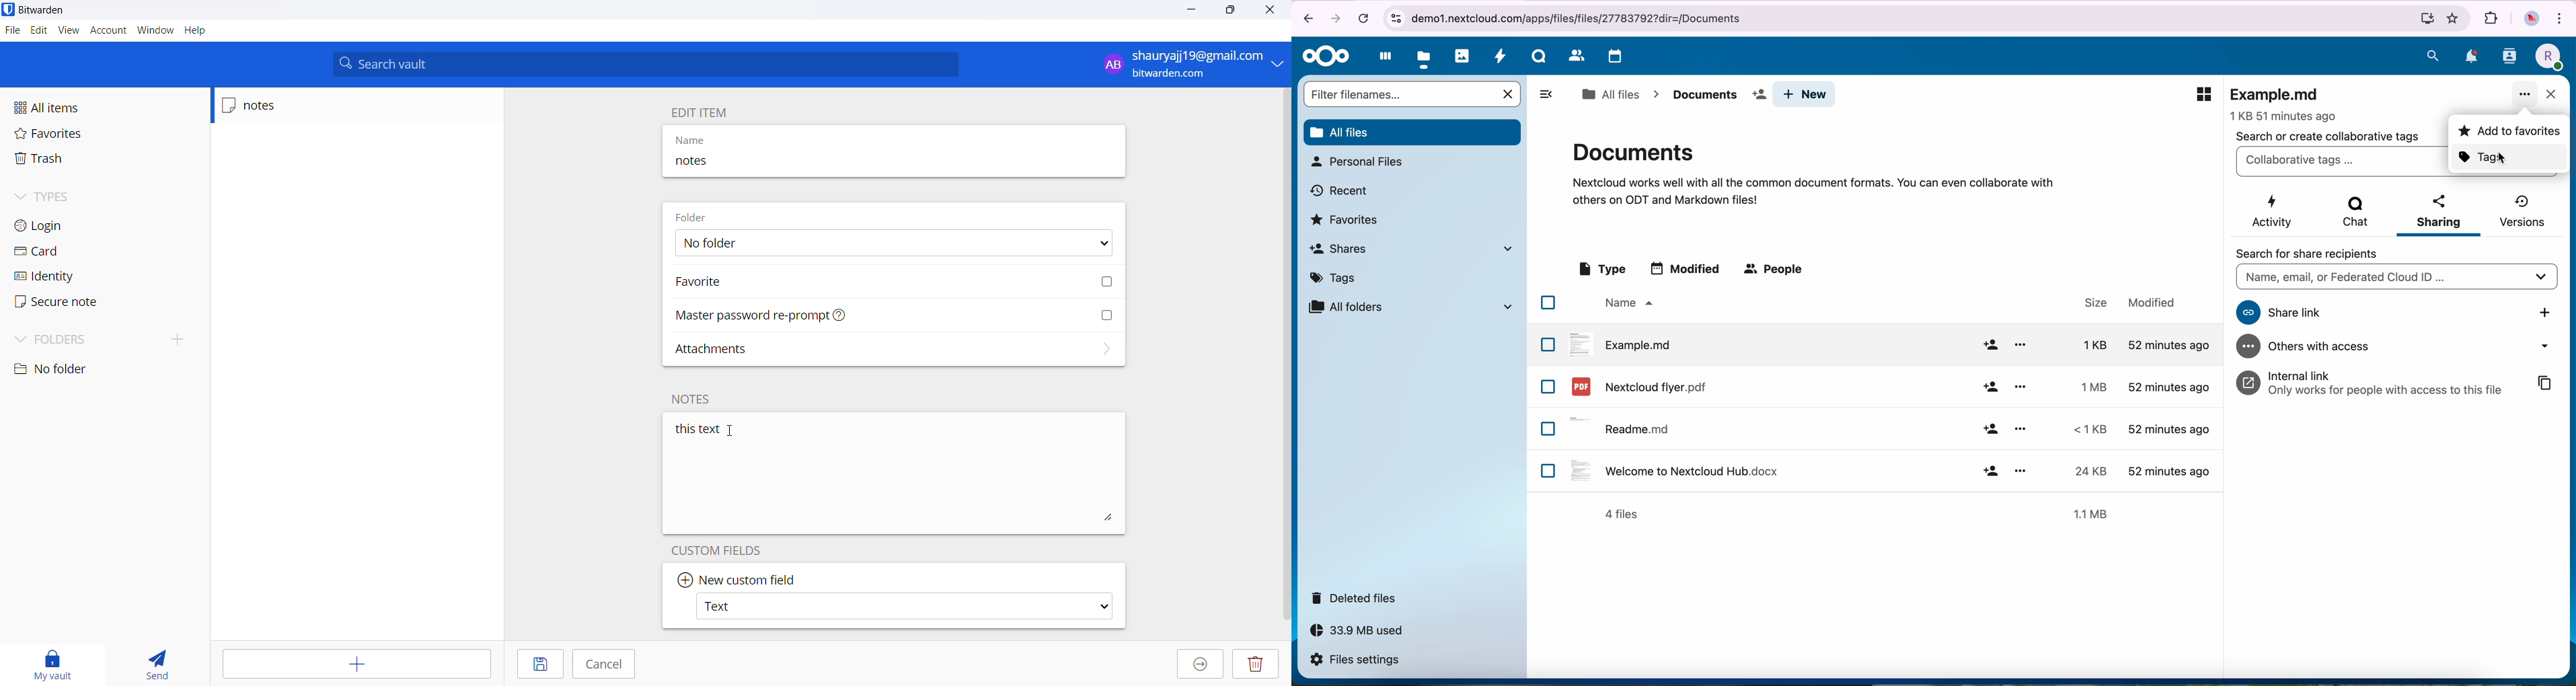 Image resolution: width=2576 pixels, height=700 pixels. What do you see at coordinates (2509, 59) in the screenshot?
I see `contacts` at bounding box center [2509, 59].